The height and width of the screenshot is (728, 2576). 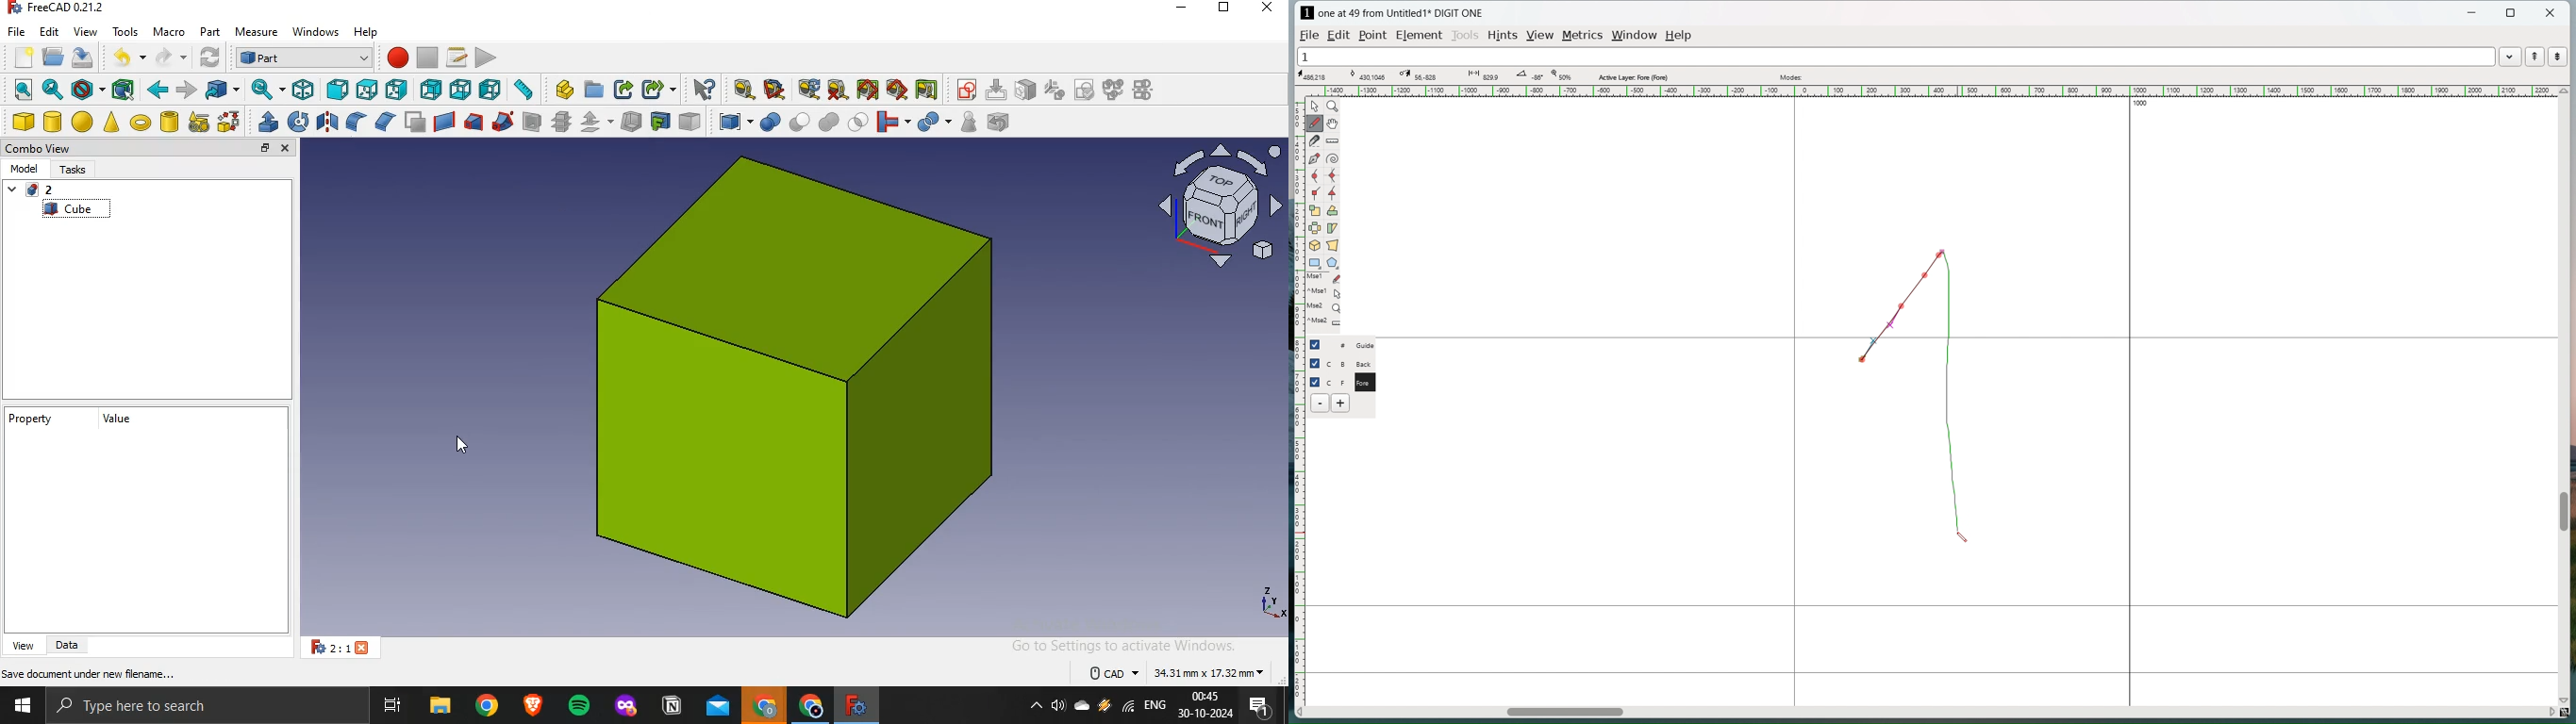 I want to click on google chrome, so click(x=487, y=705).